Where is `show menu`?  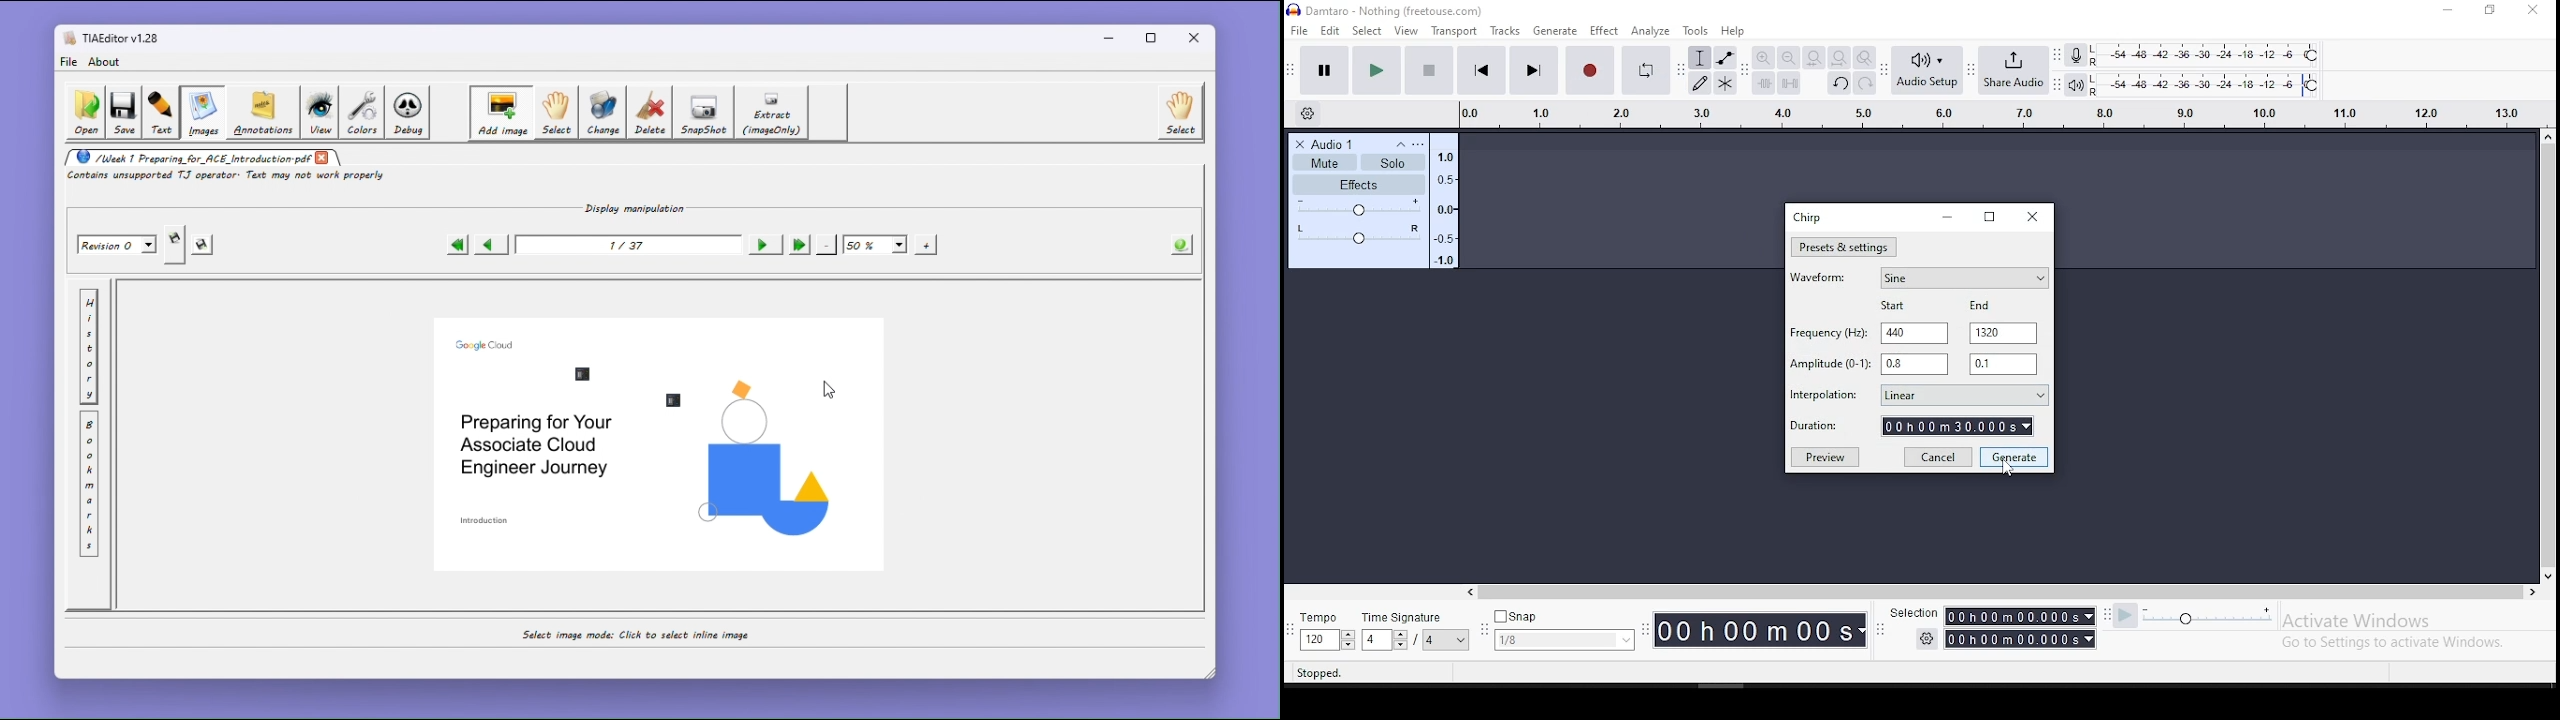 show menu is located at coordinates (1880, 635).